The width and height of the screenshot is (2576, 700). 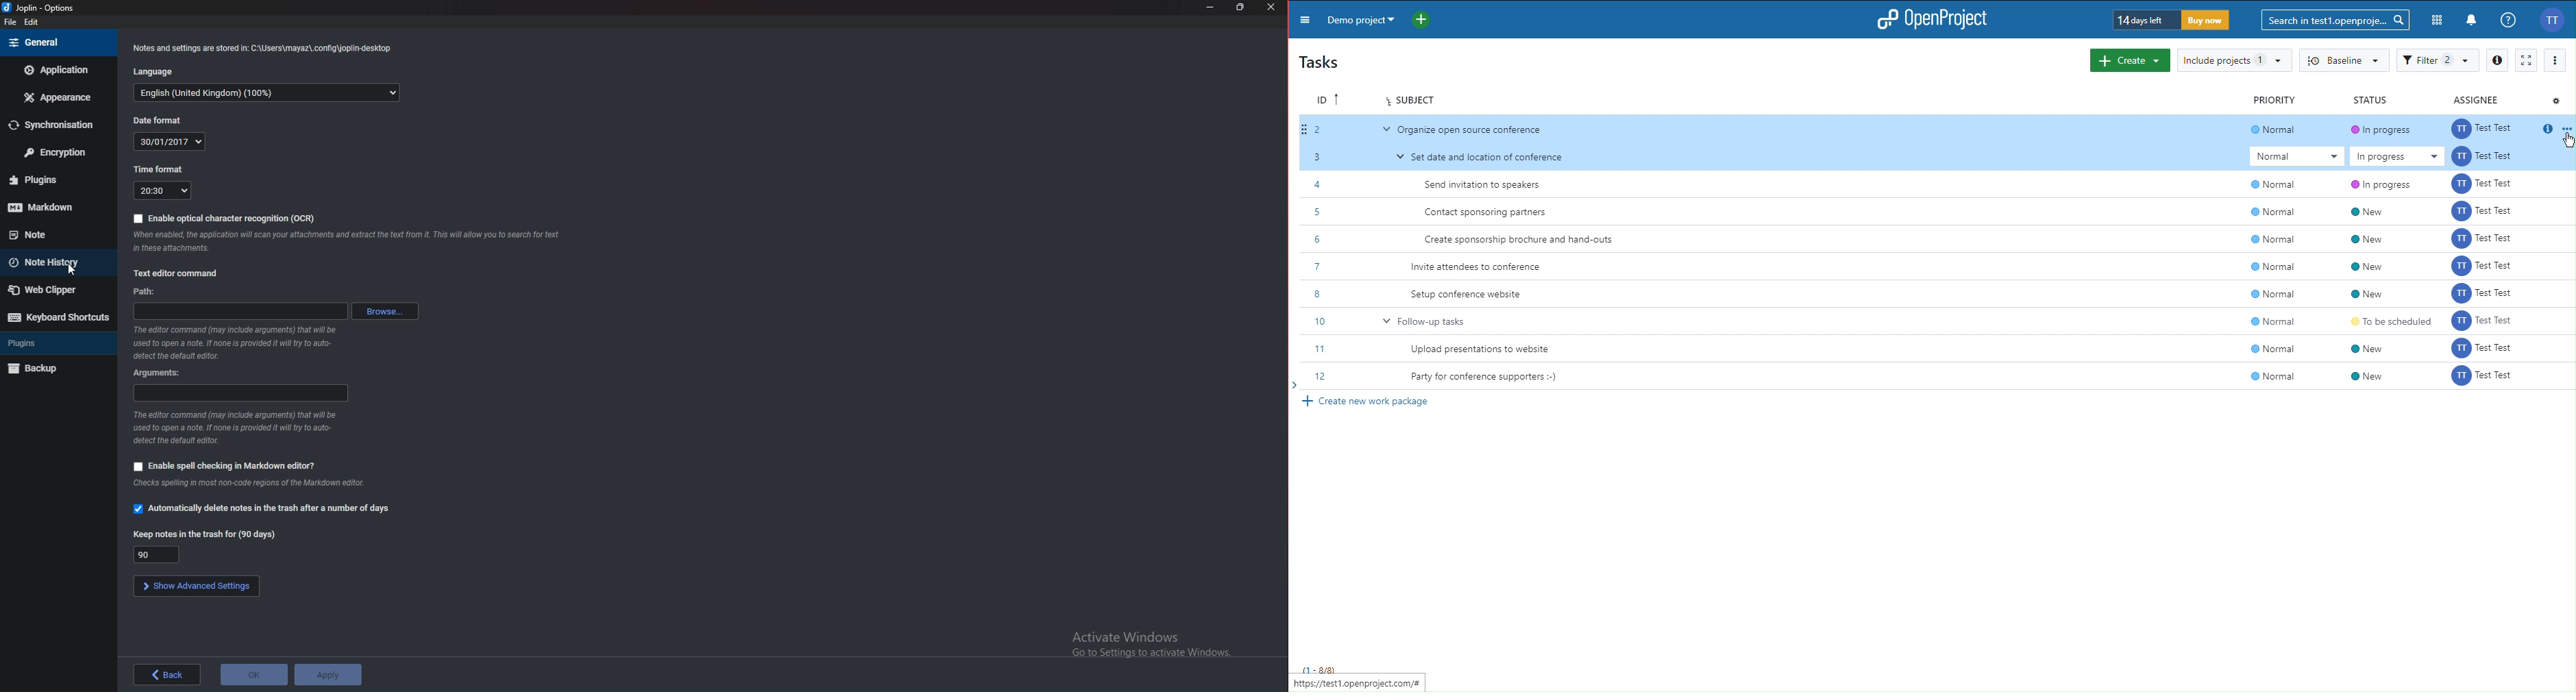 I want to click on edit, so click(x=33, y=22).